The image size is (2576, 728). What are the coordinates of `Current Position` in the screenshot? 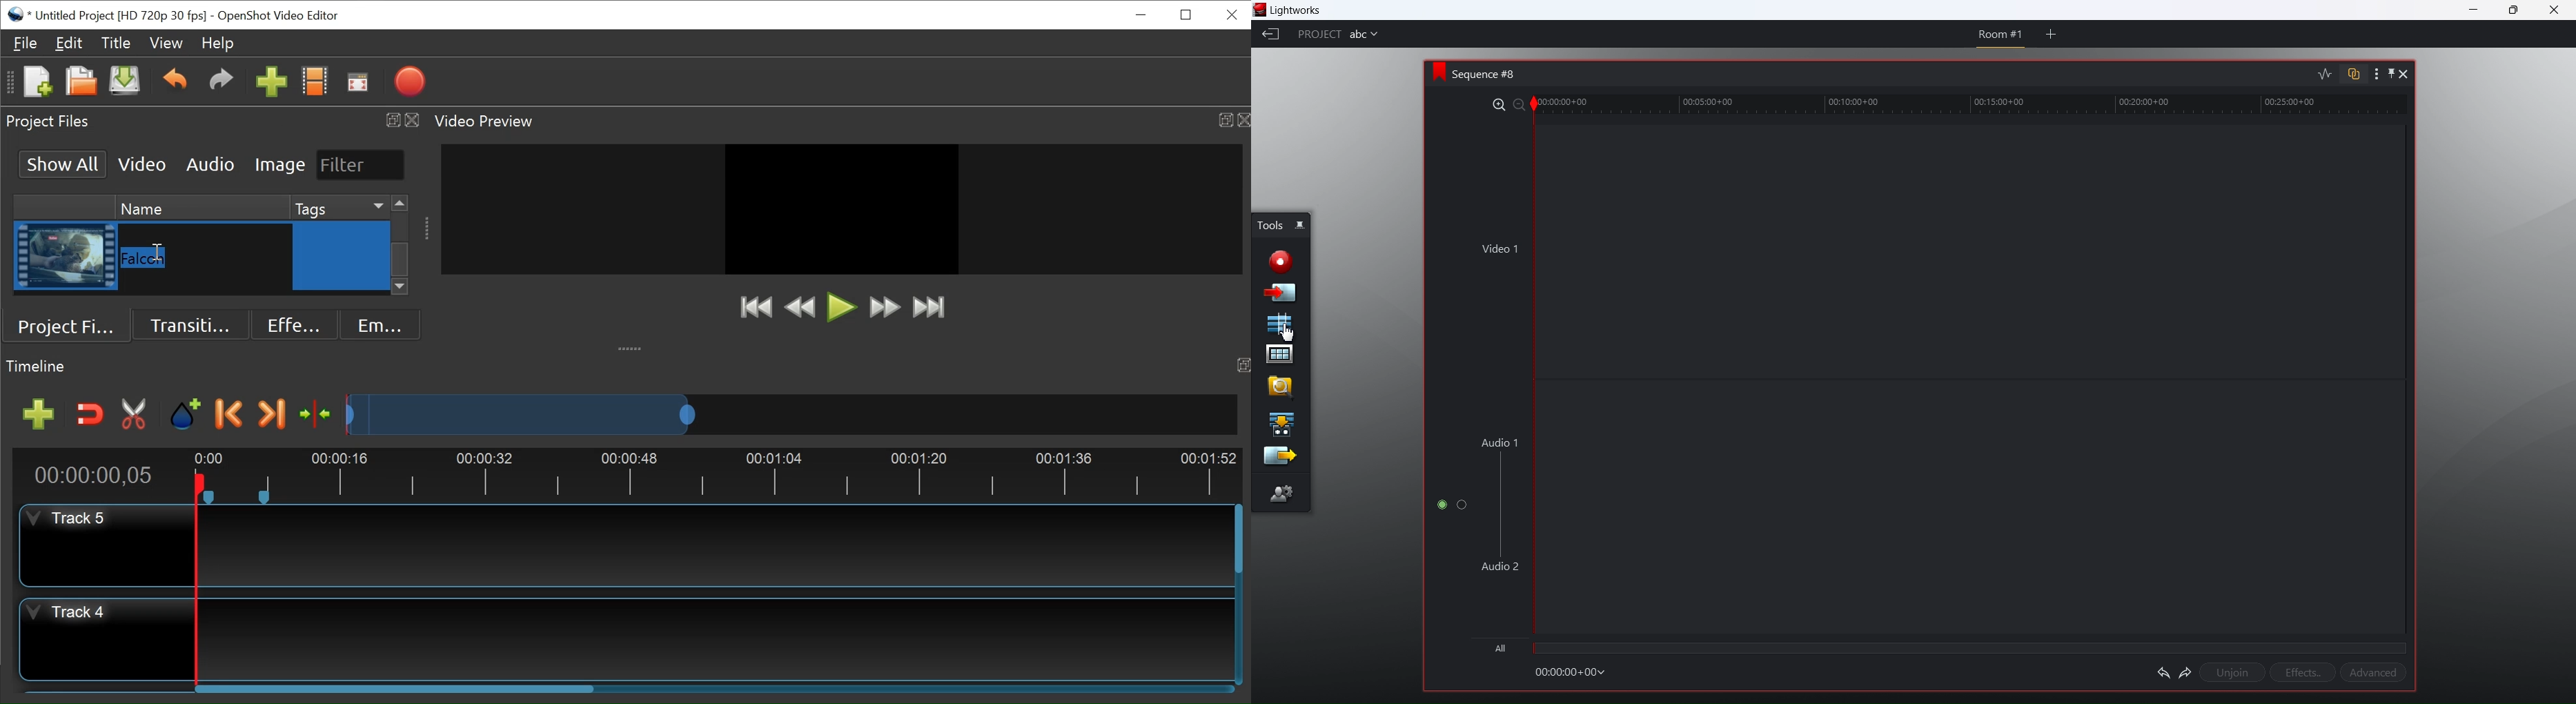 It's located at (93, 477).